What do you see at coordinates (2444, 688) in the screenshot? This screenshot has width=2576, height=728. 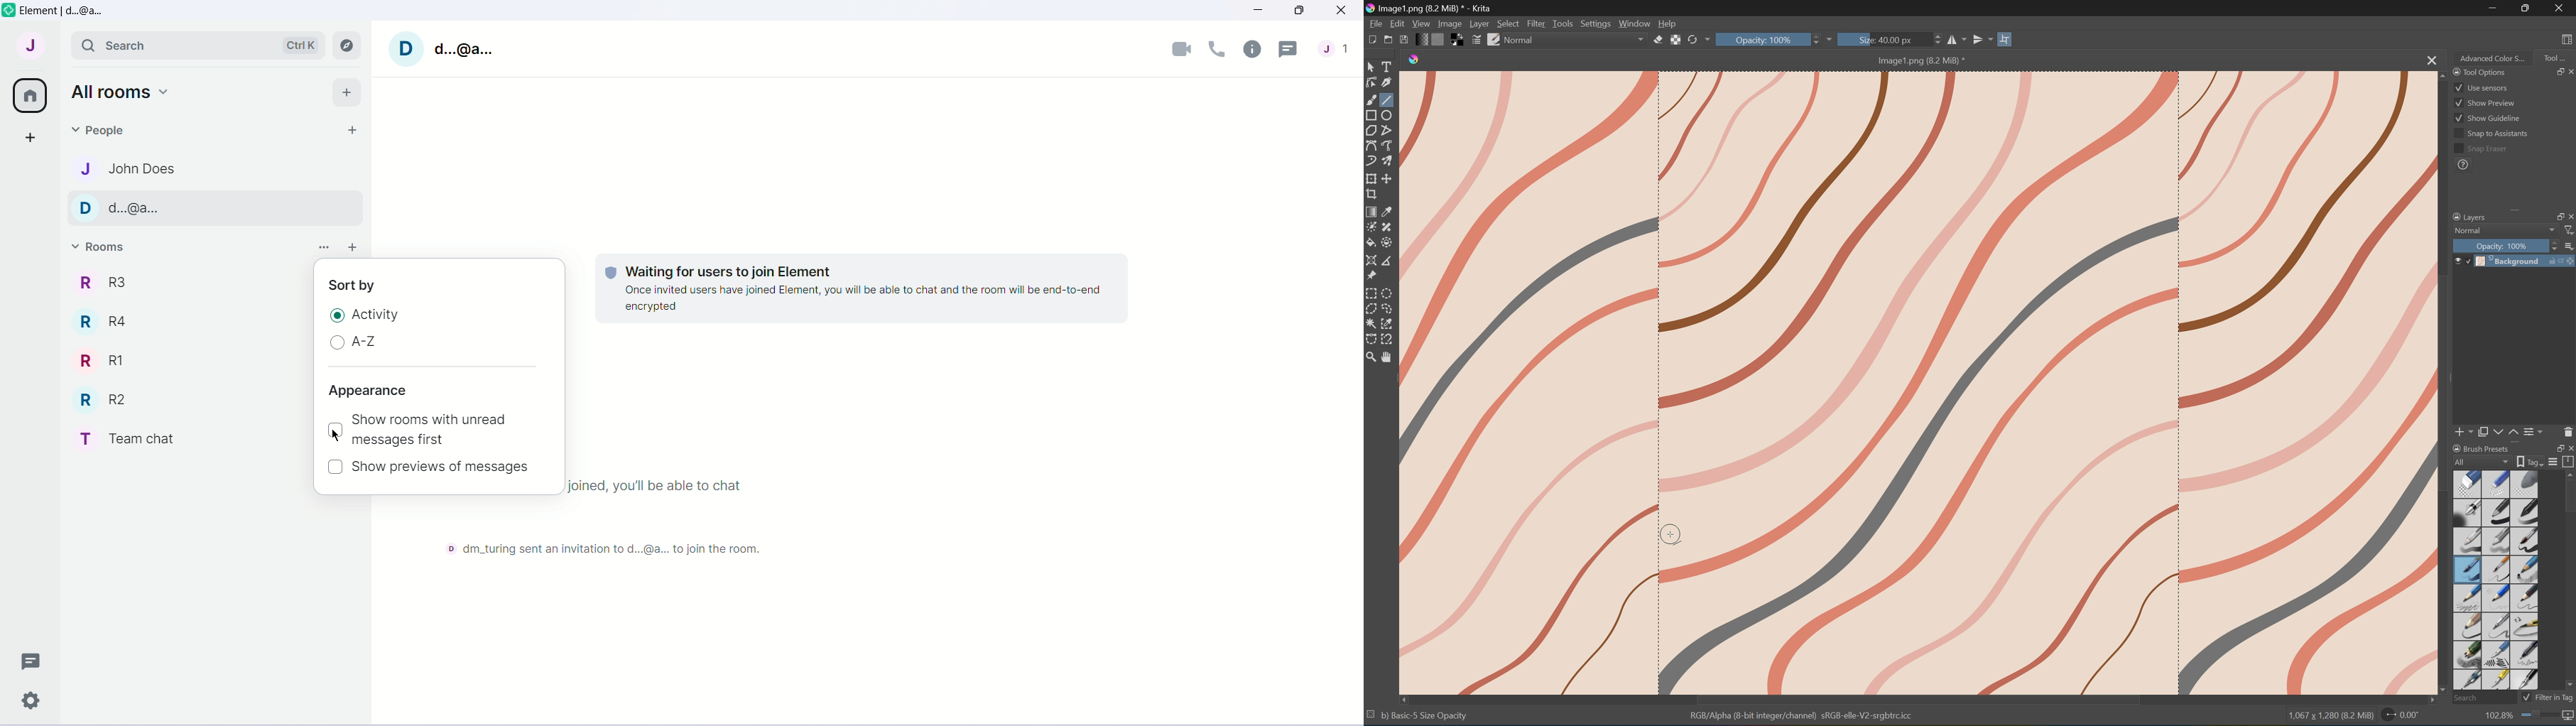 I see `Scroll Bottom` at bounding box center [2444, 688].